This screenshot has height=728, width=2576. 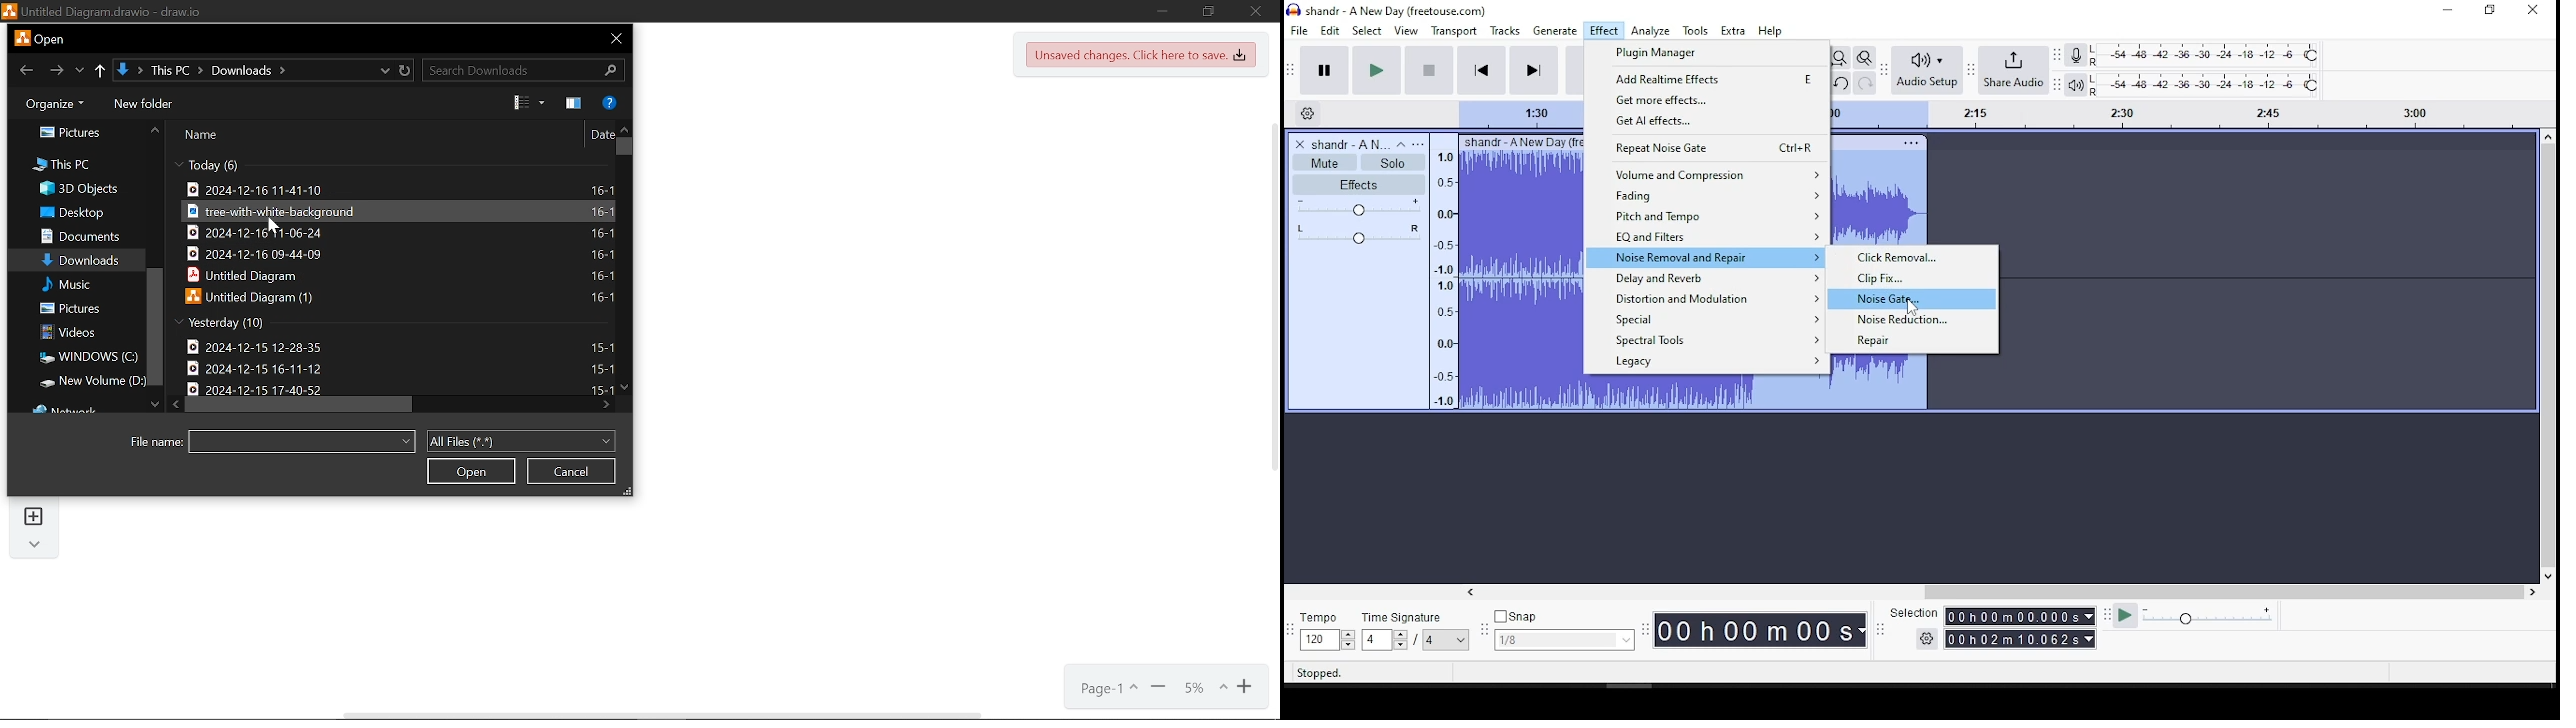 What do you see at coordinates (23, 70) in the screenshot?
I see `Previous` at bounding box center [23, 70].